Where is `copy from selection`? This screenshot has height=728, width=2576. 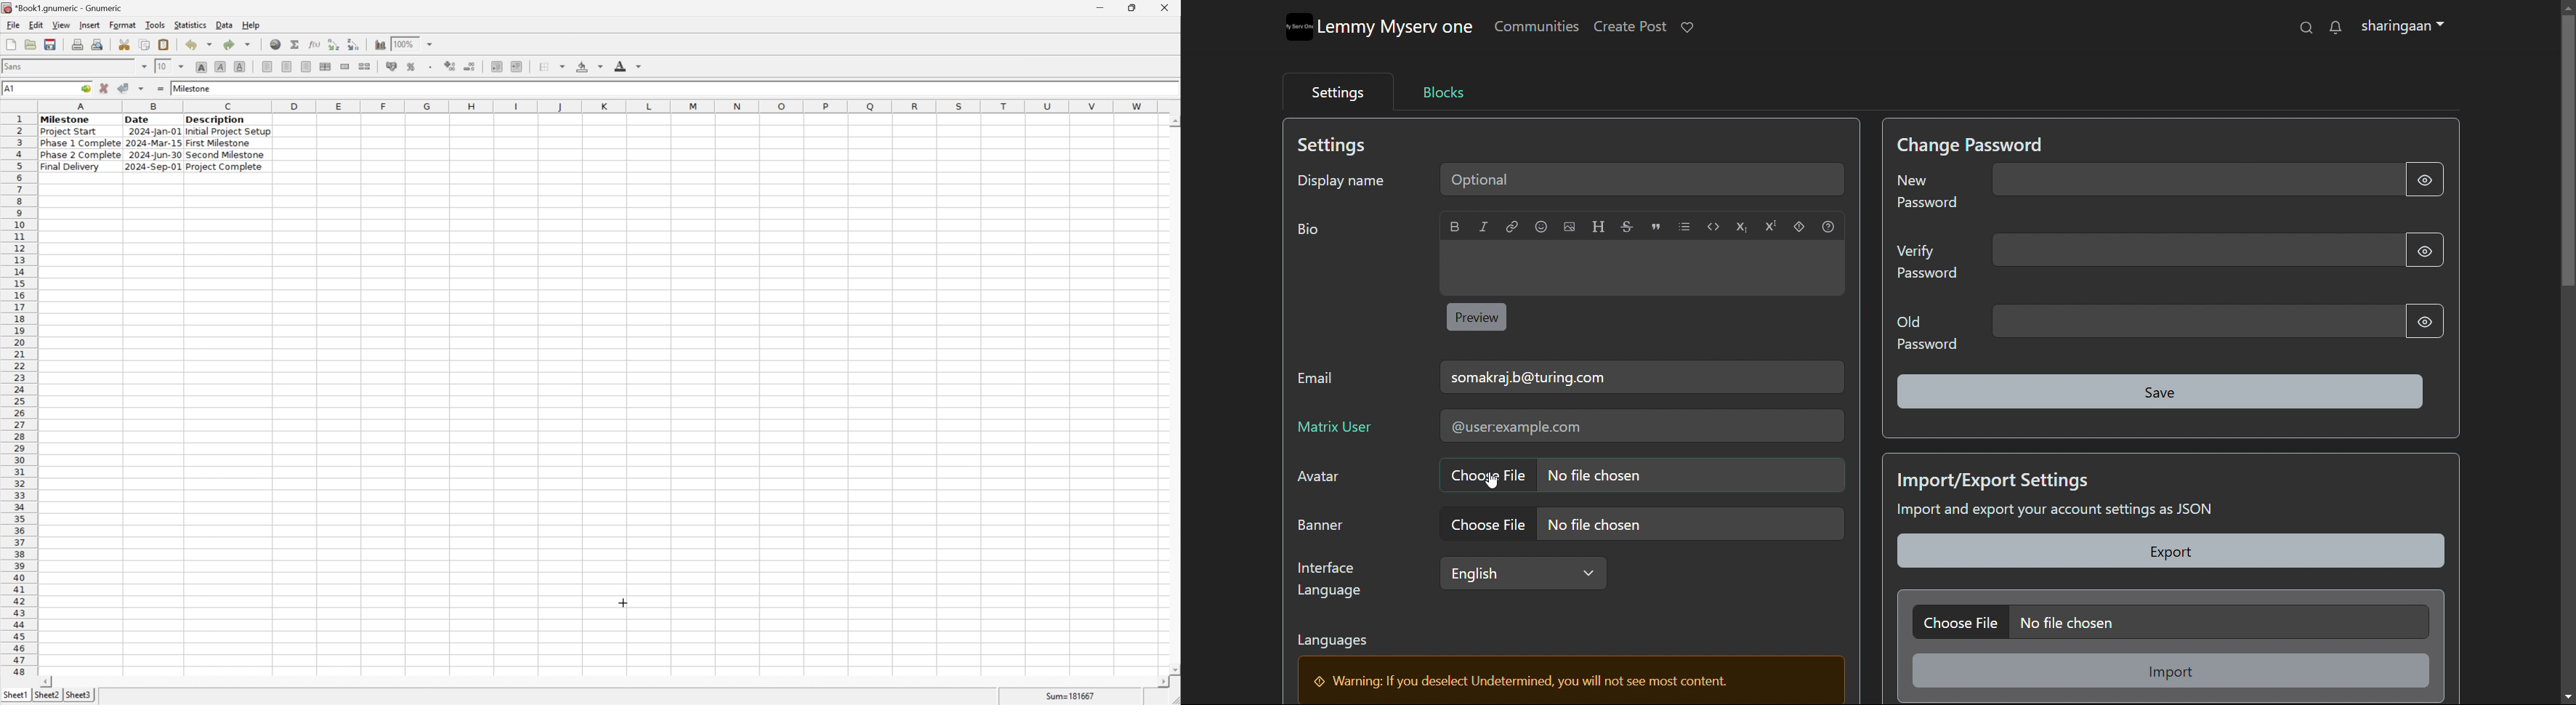
copy from selection is located at coordinates (146, 45).